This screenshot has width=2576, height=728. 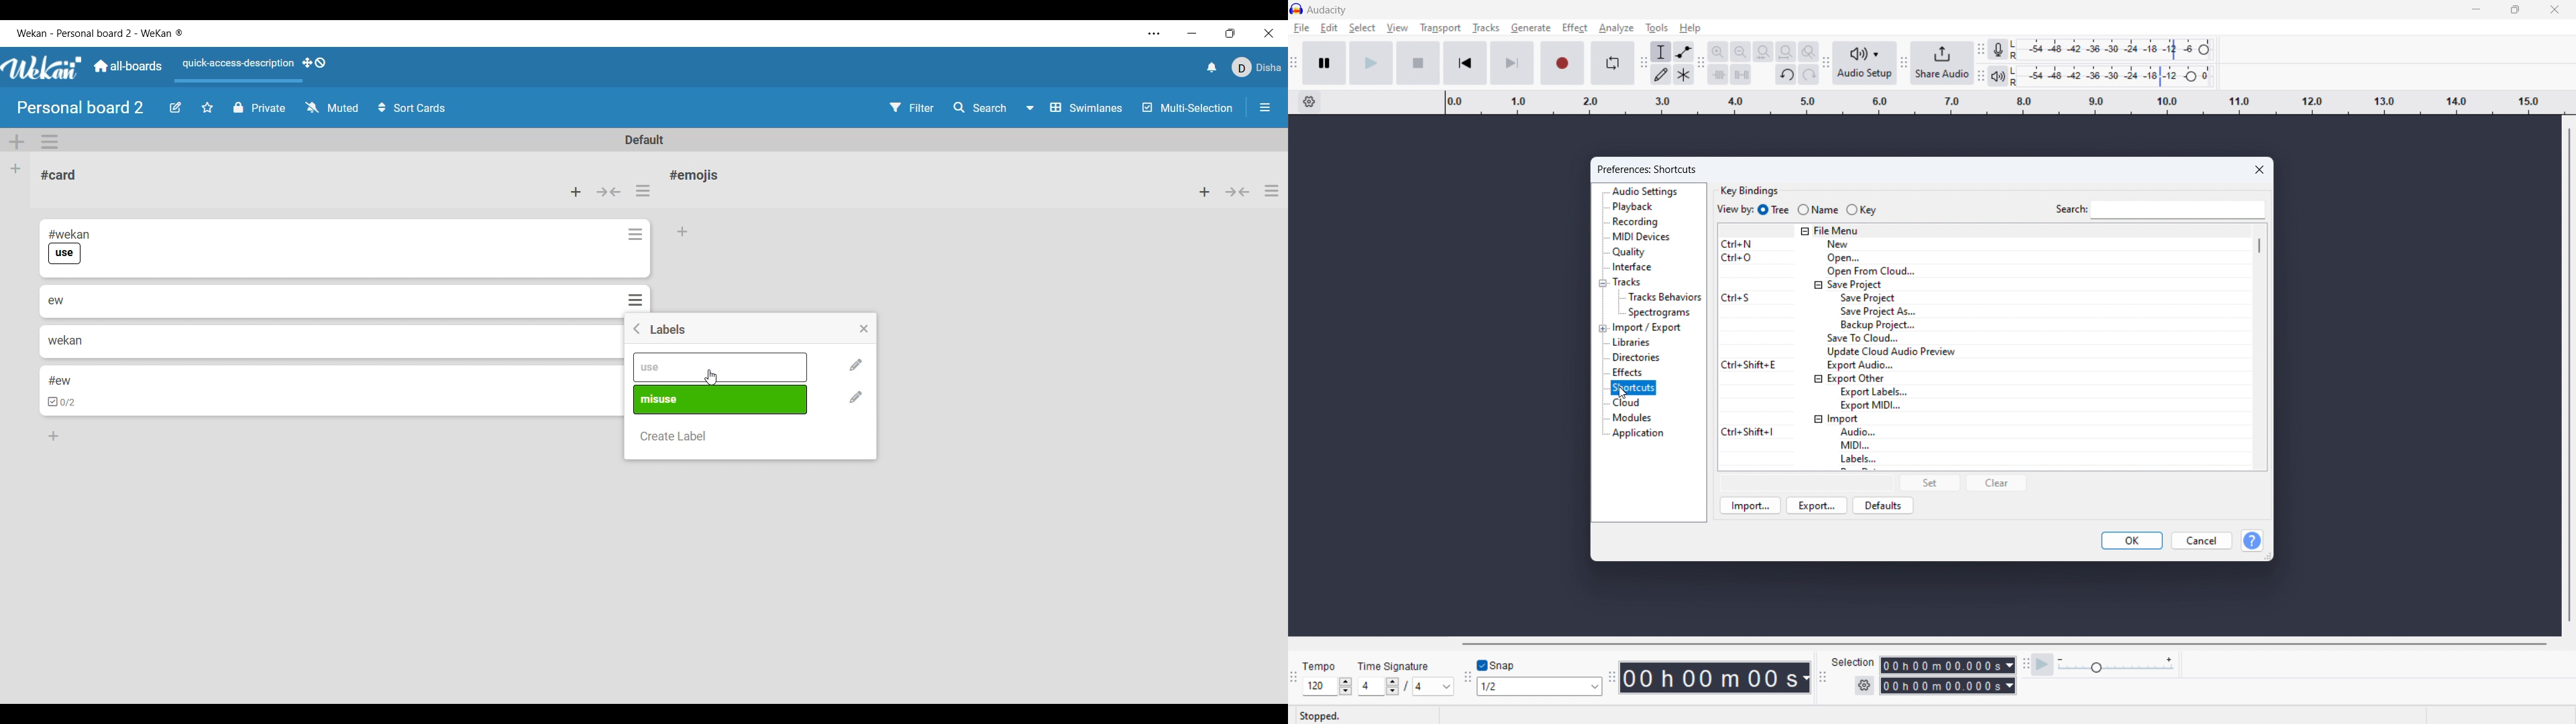 What do you see at coordinates (2203, 540) in the screenshot?
I see `cancel` at bounding box center [2203, 540].